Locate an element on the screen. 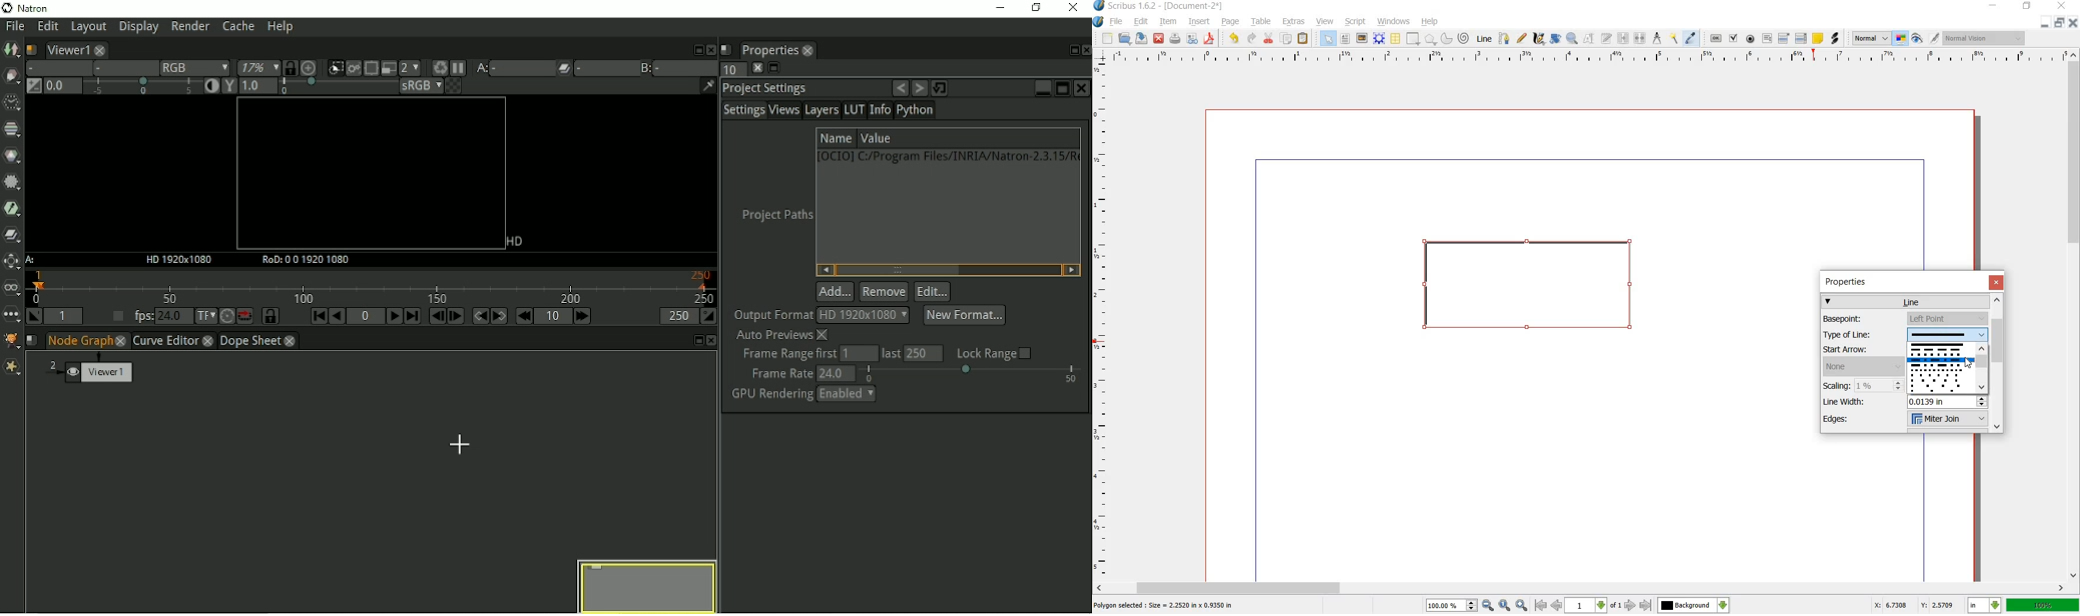  Render image is located at coordinates (353, 69).